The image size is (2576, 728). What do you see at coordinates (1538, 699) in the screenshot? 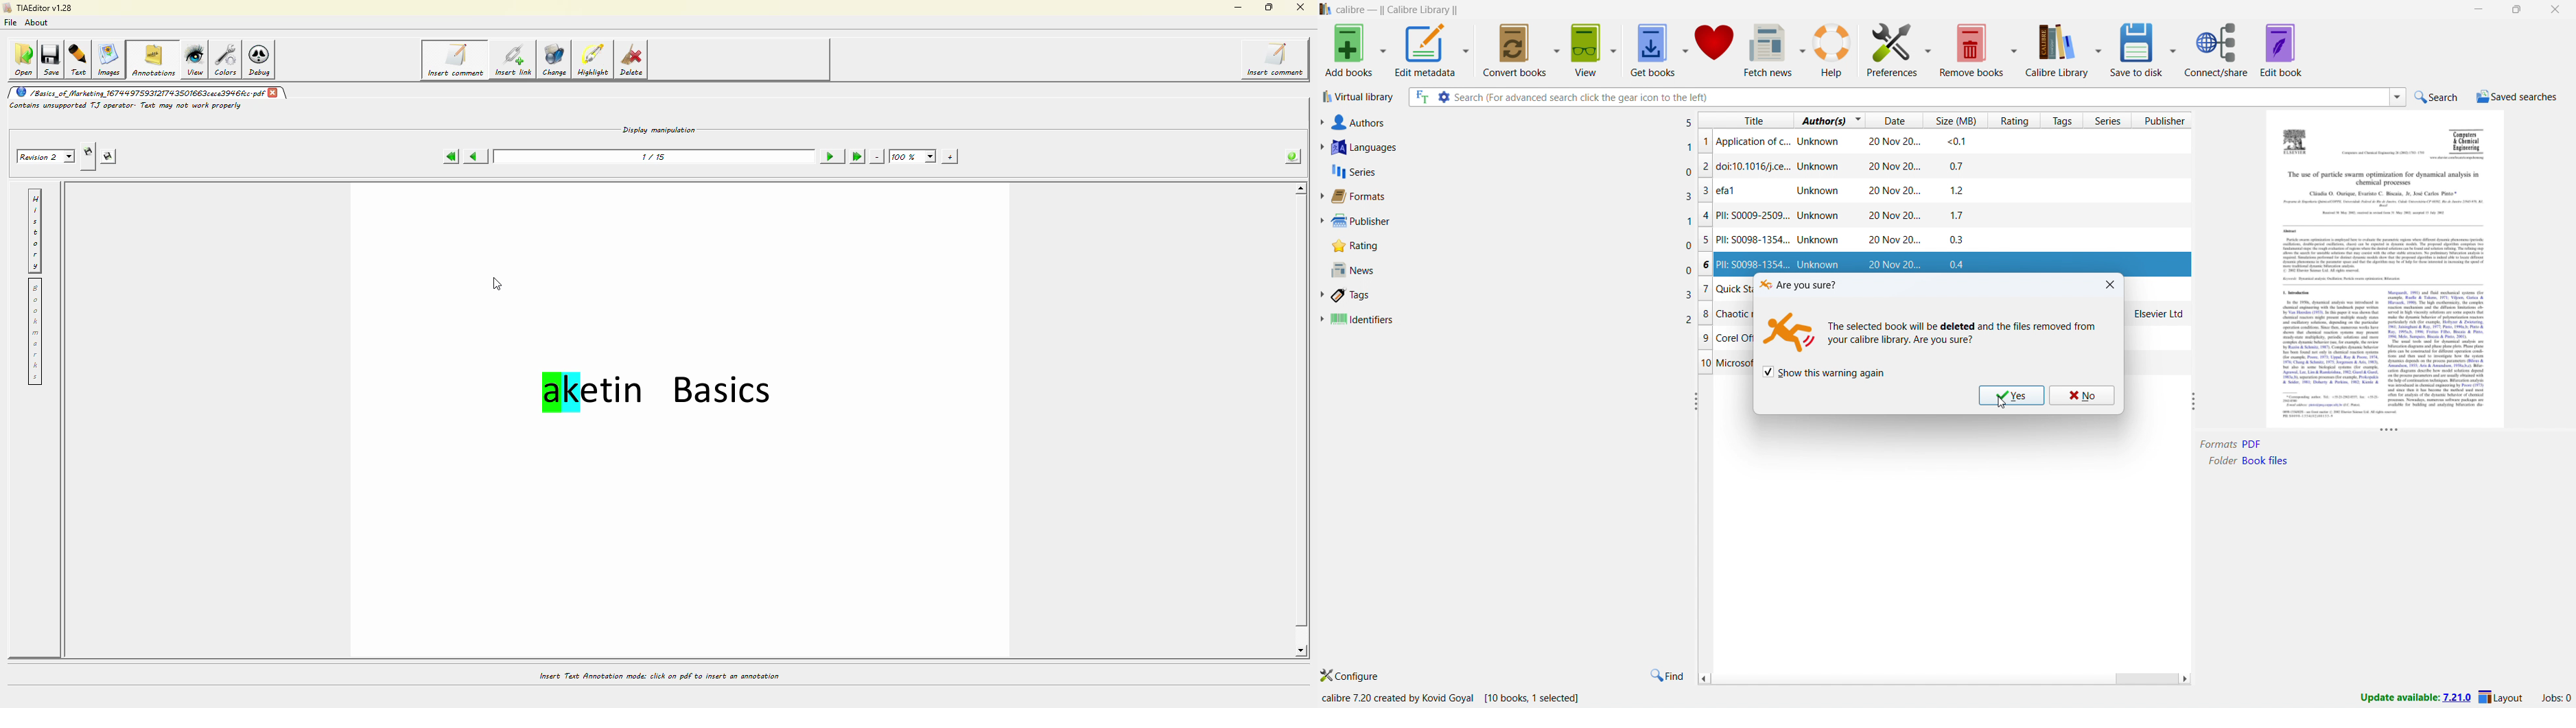
I see `[10 books, 1 selected]` at bounding box center [1538, 699].